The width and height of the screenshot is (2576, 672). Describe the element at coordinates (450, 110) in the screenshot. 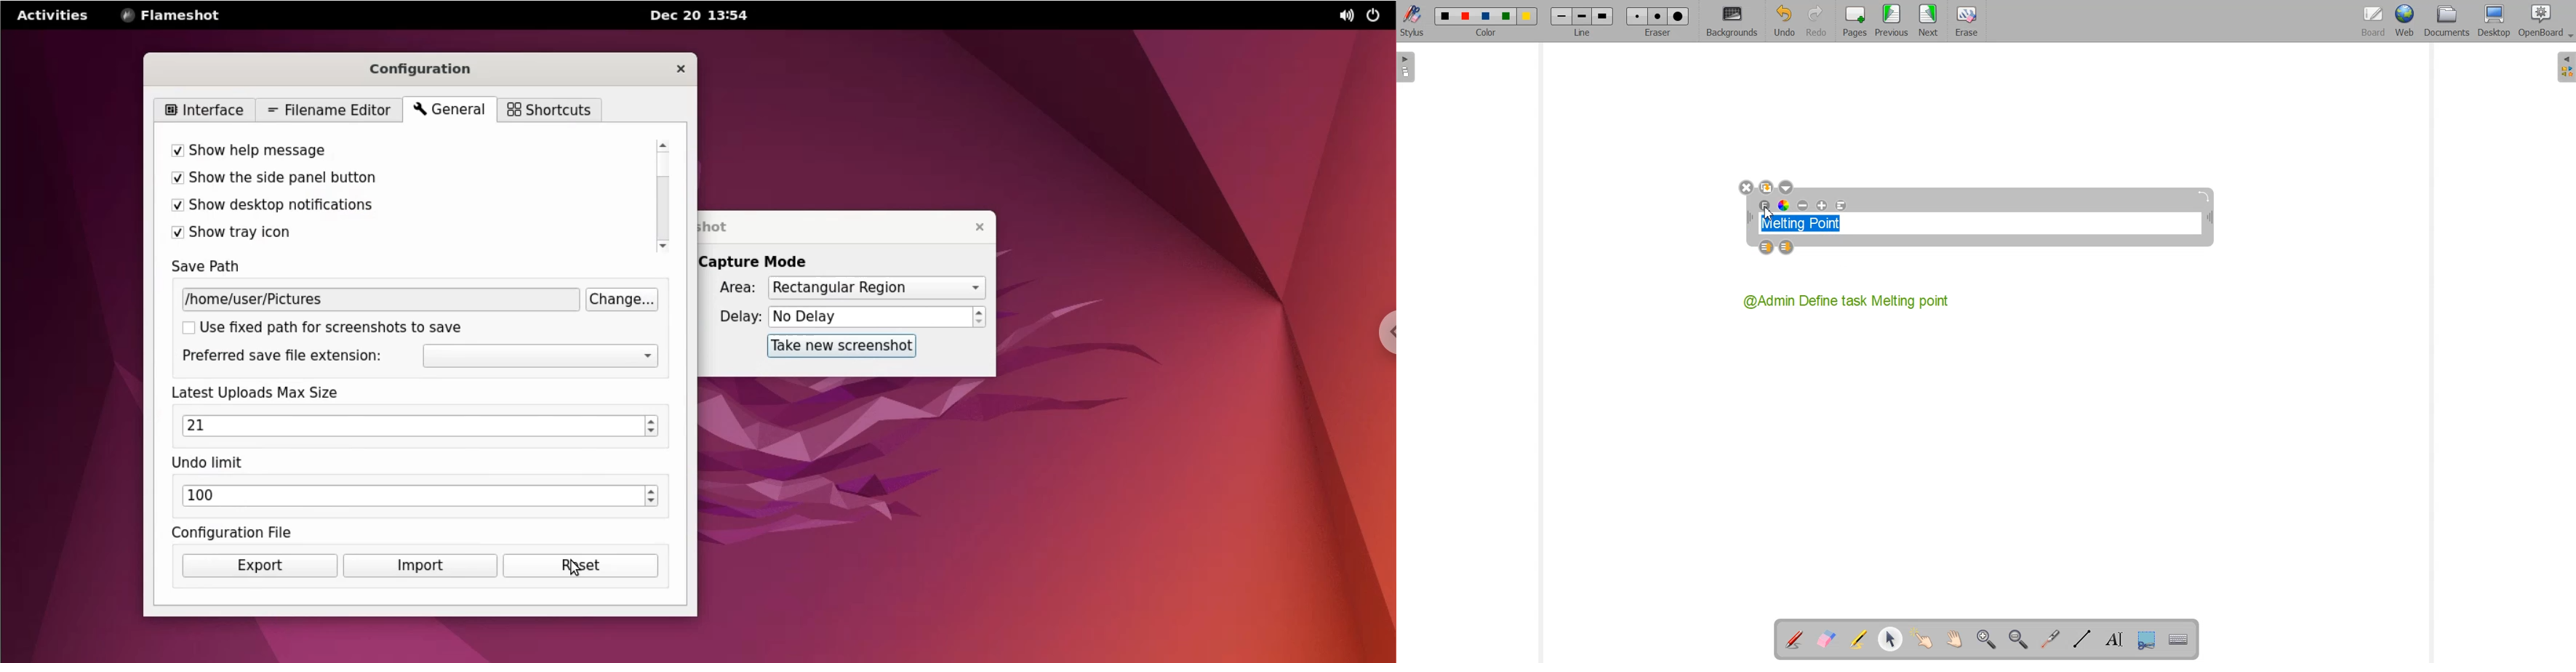

I see `general` at that location.